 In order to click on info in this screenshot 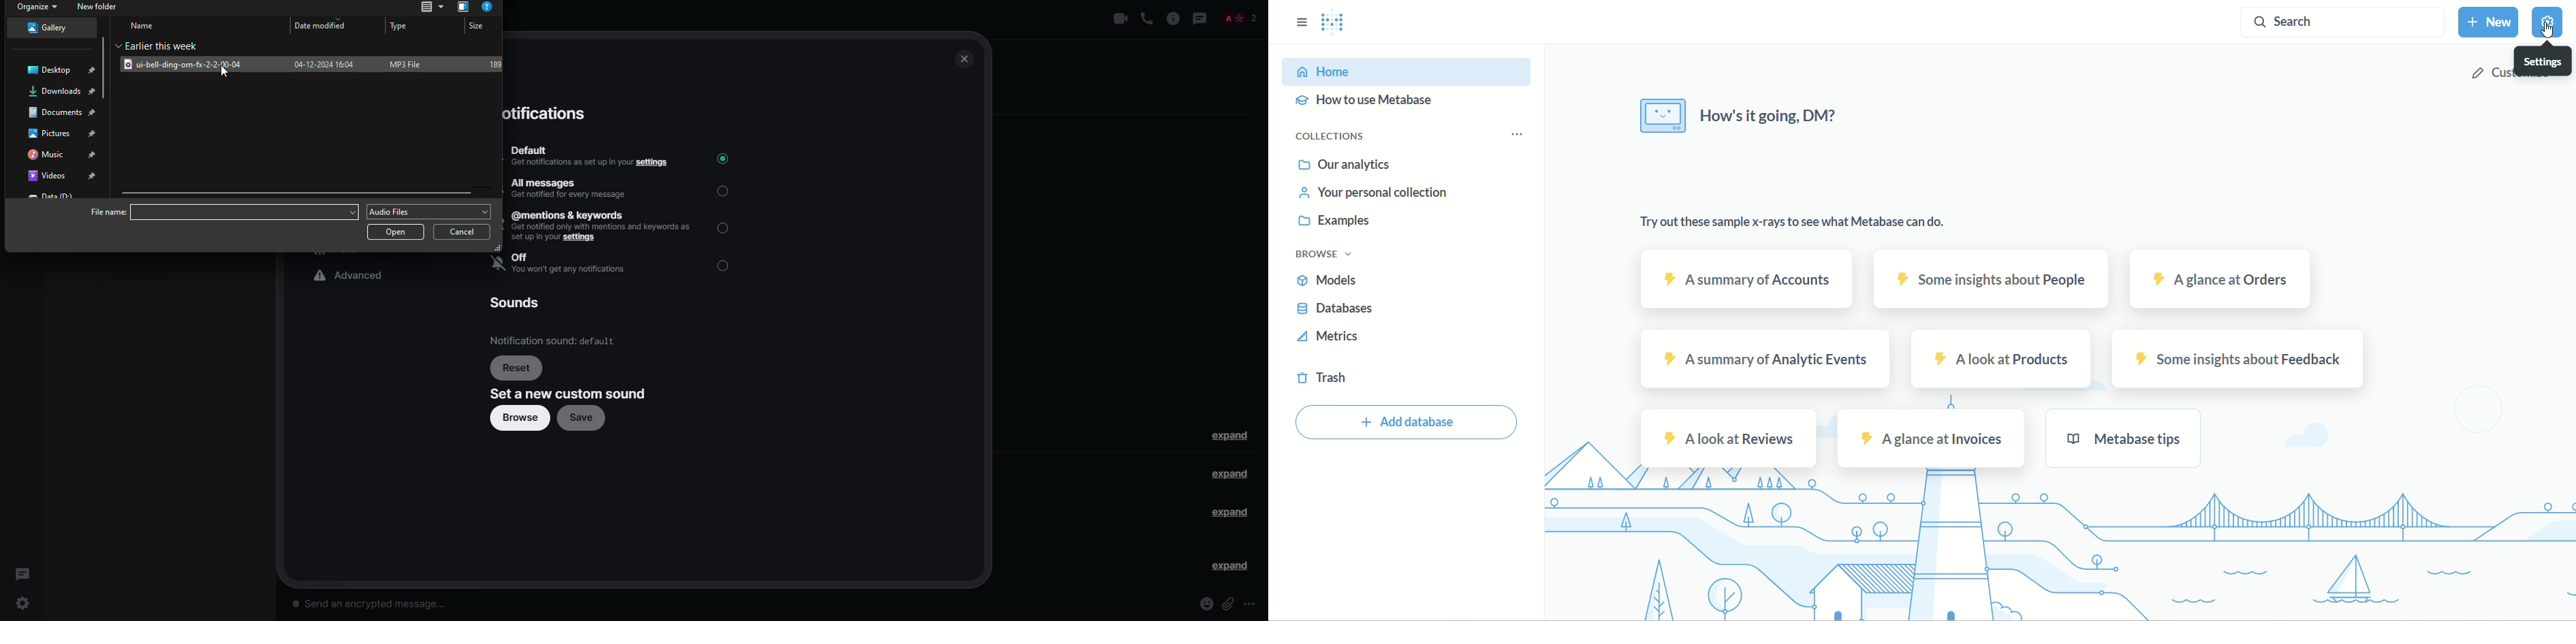, I will do `click(489, 7)`.